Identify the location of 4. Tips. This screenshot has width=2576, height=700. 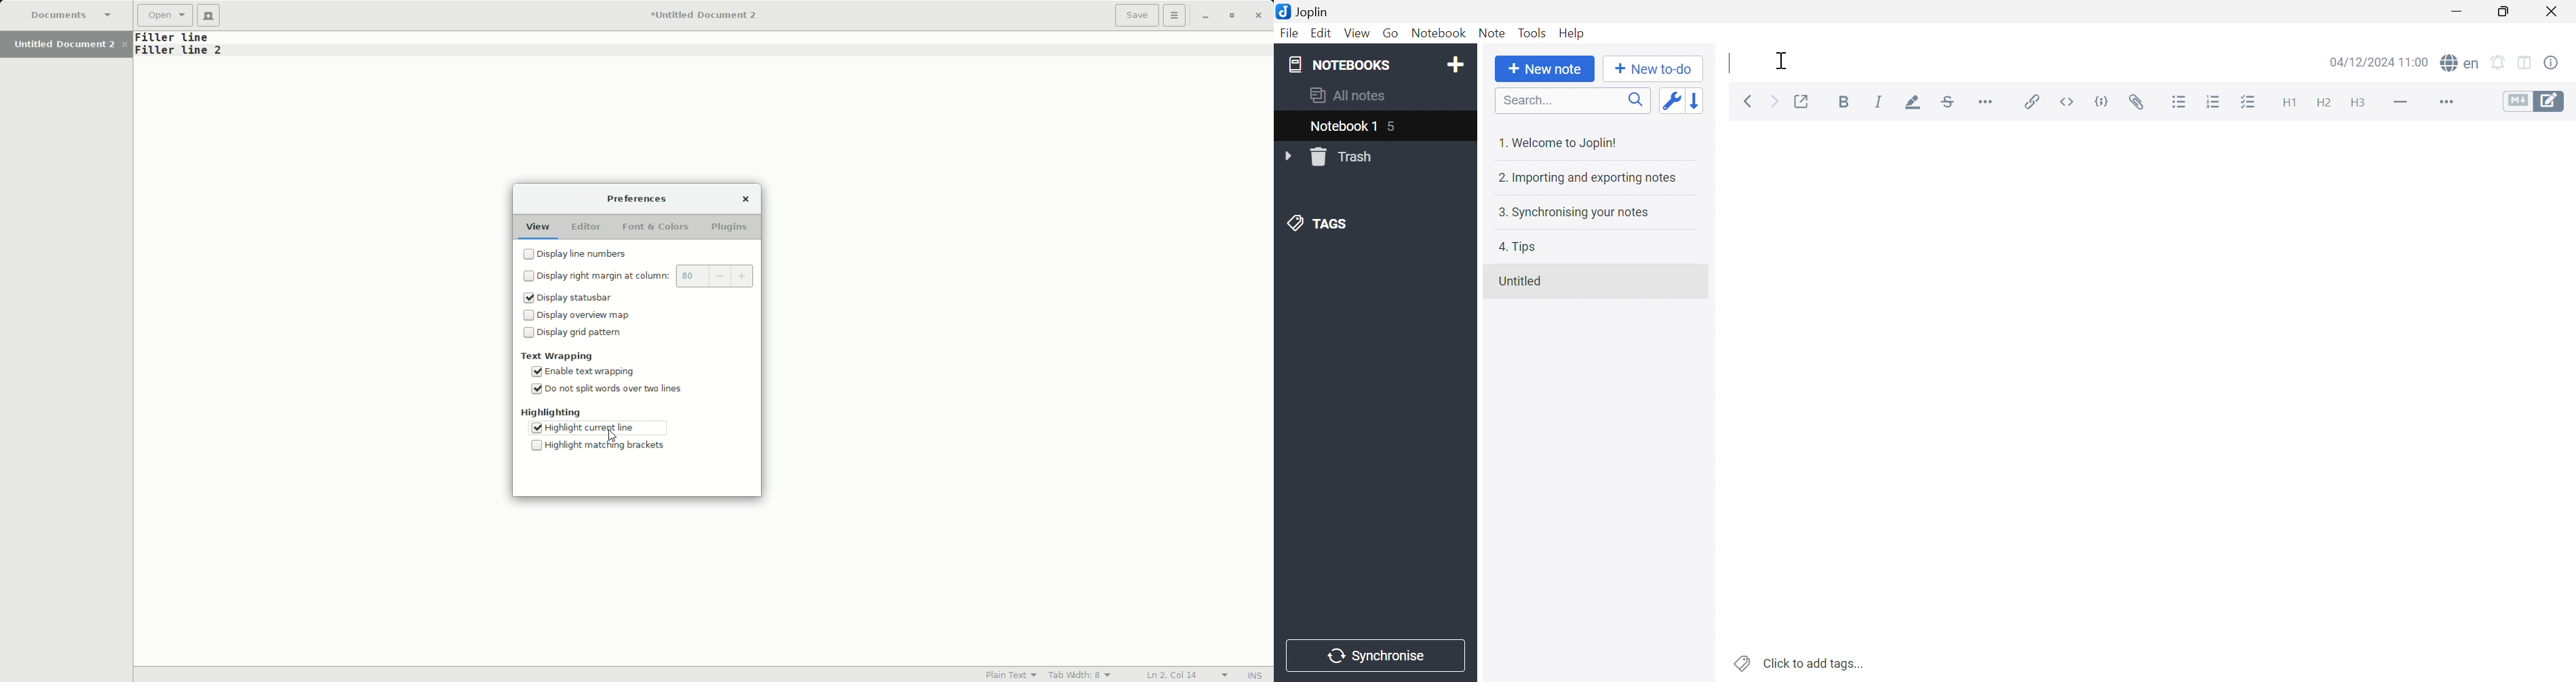
(1523, 245).